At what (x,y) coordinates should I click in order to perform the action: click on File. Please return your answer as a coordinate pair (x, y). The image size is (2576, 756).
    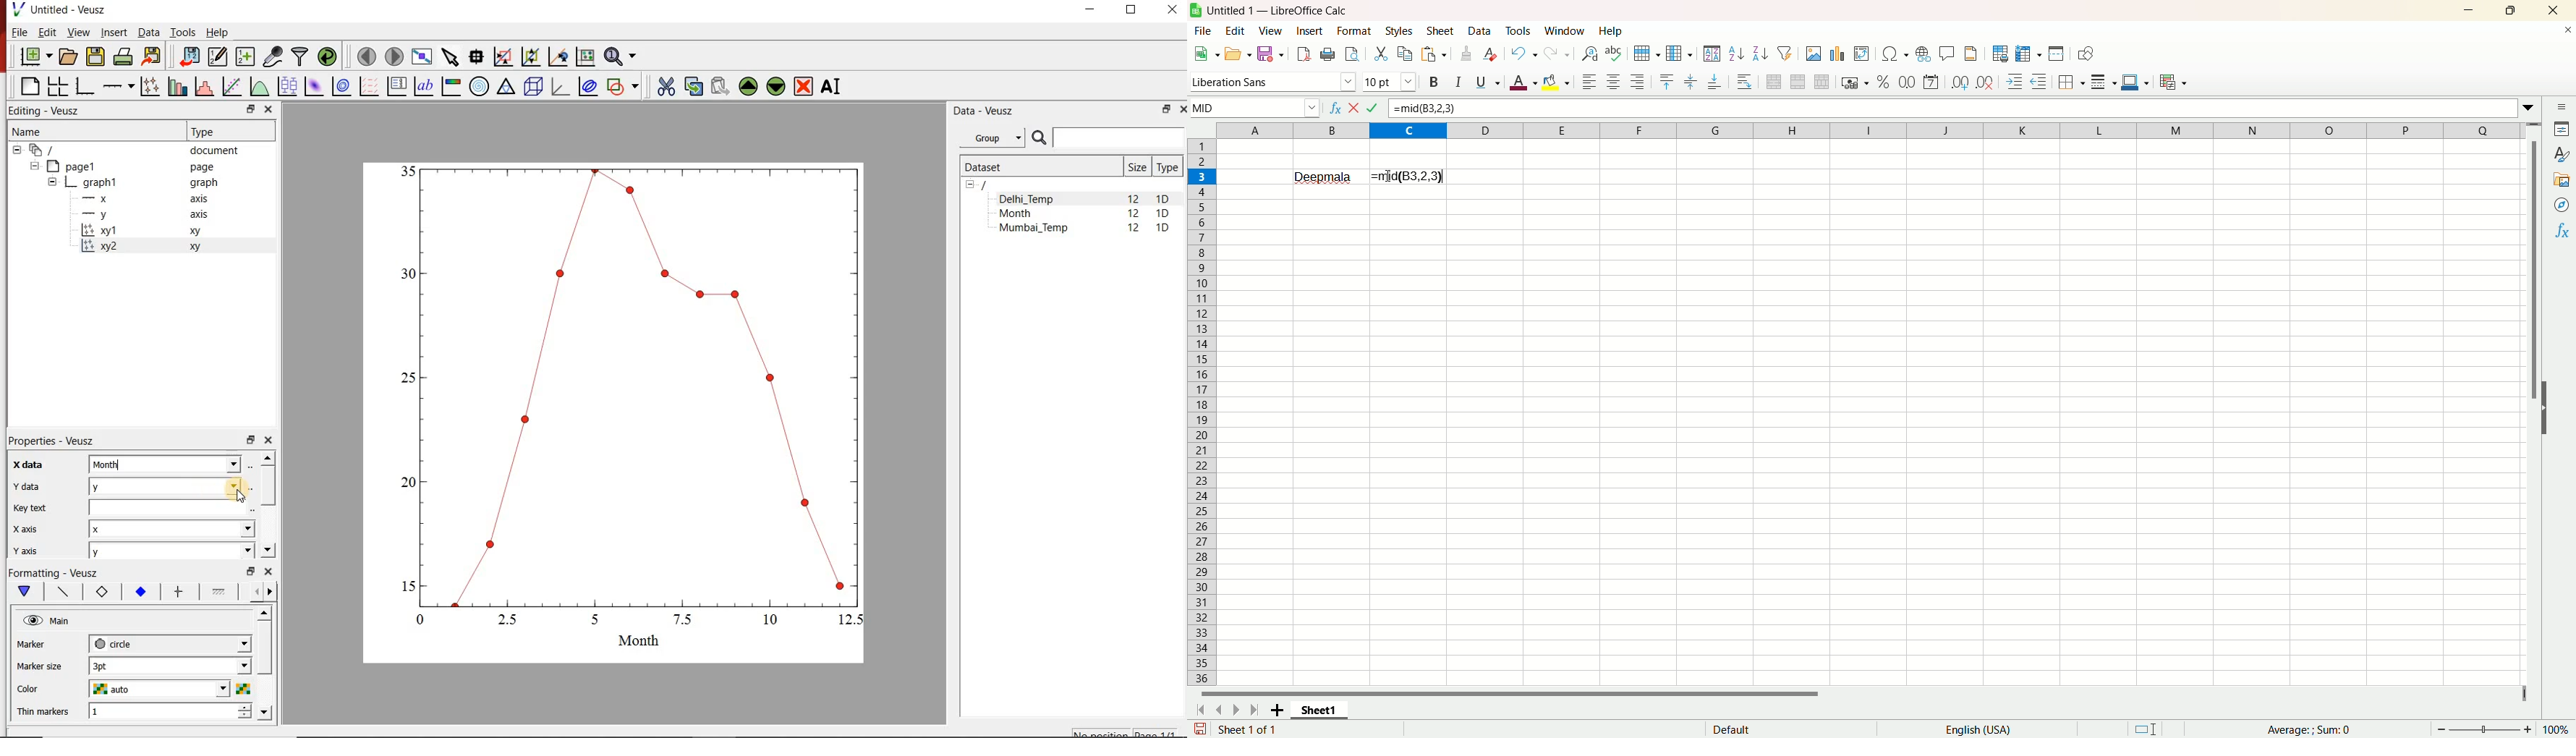
    Looking at the image, I should click on (1203, 30).